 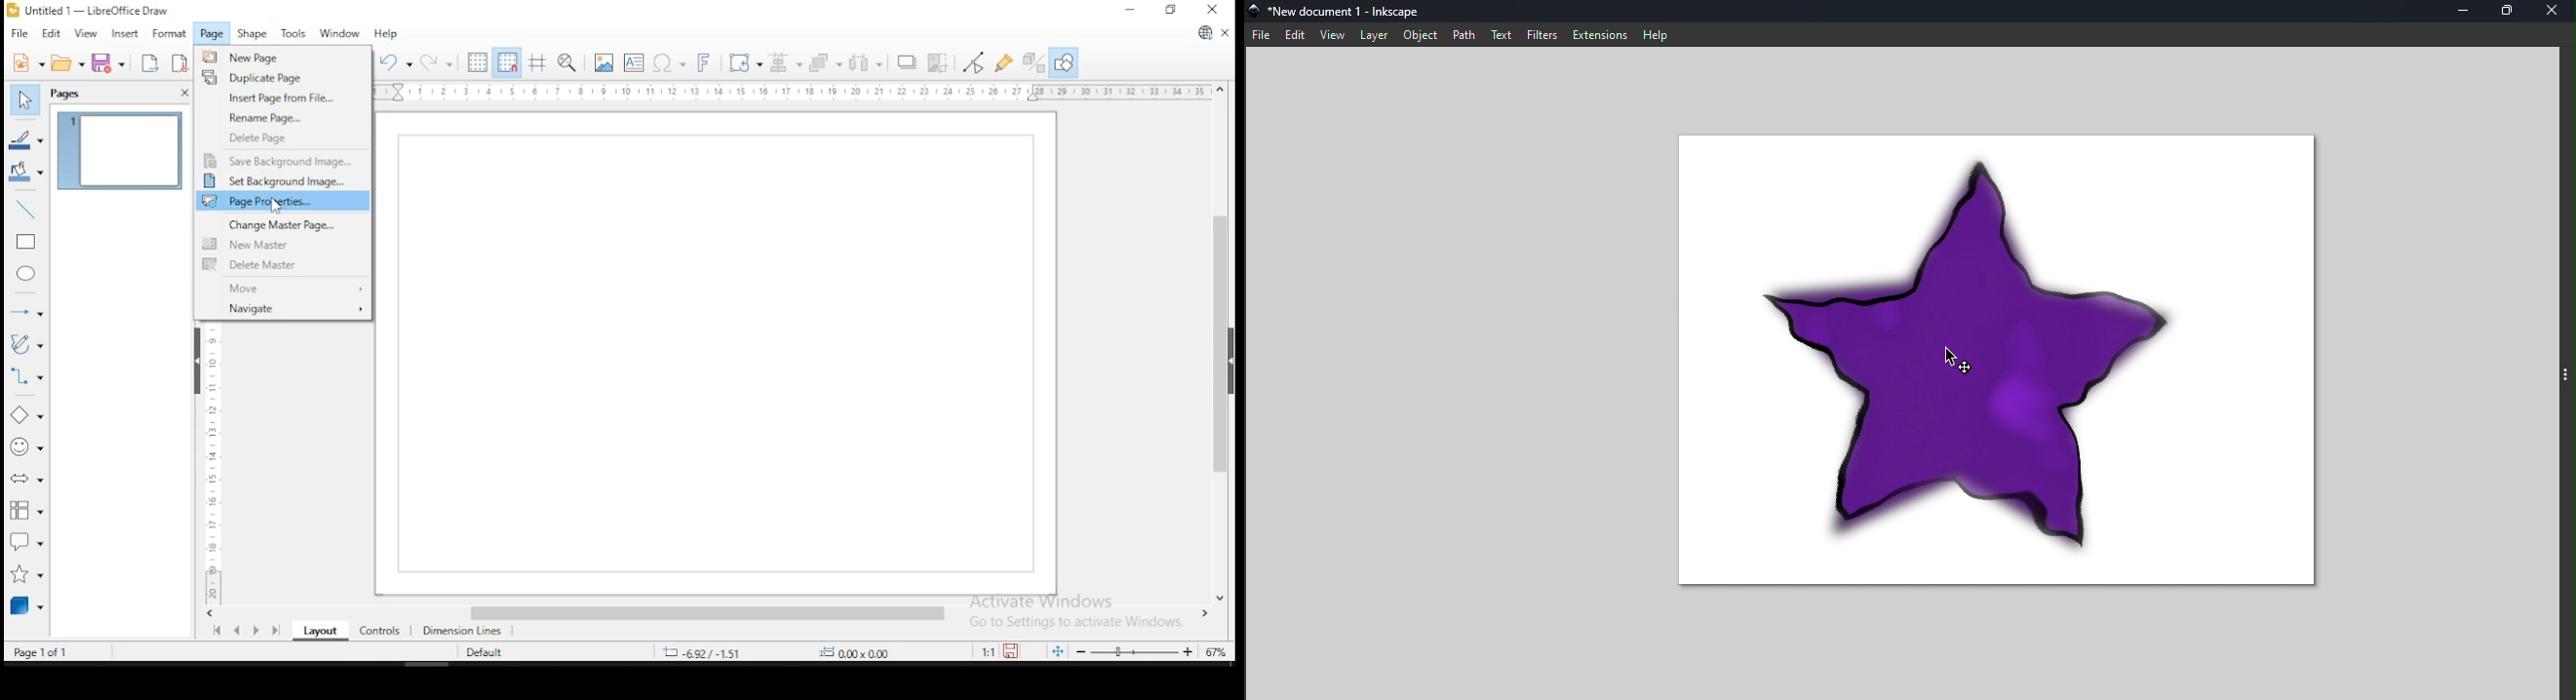 I want to click on Minimize, so click(x=2461, y=11).